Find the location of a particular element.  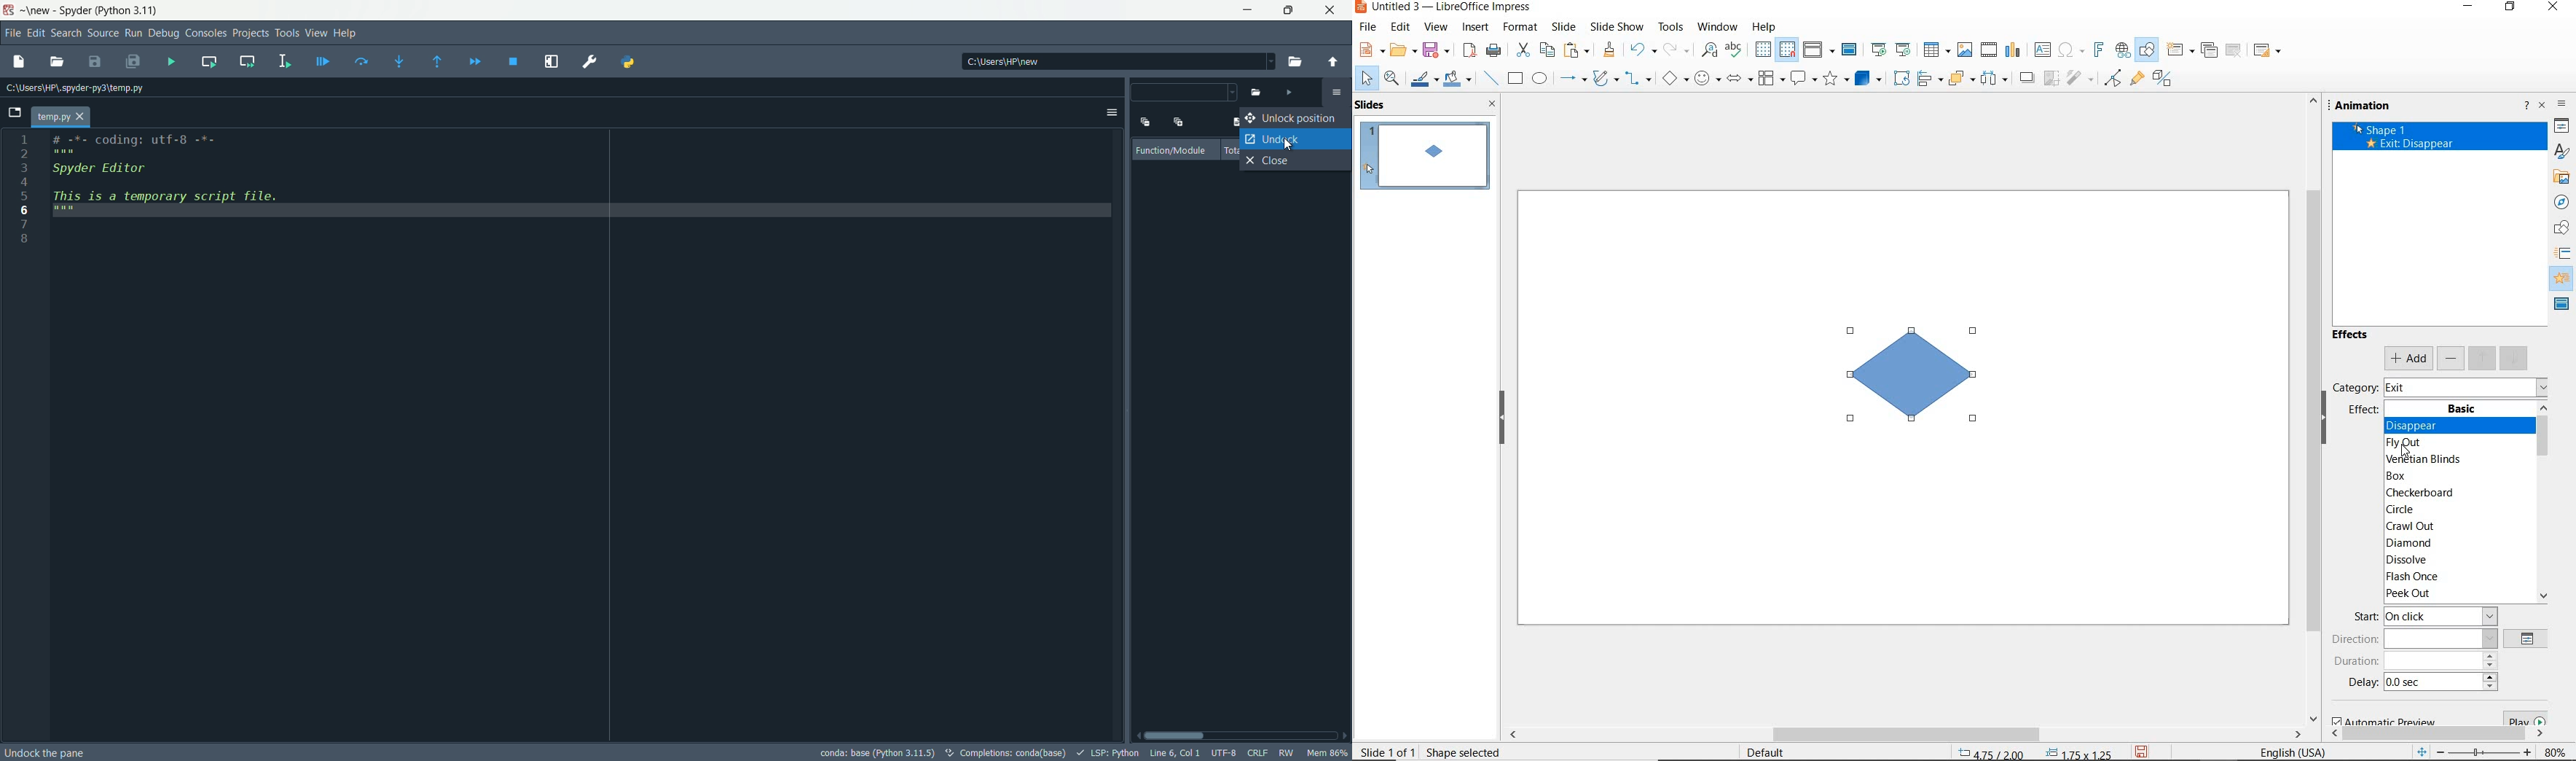

slide is located at coordinates (1567, 28).